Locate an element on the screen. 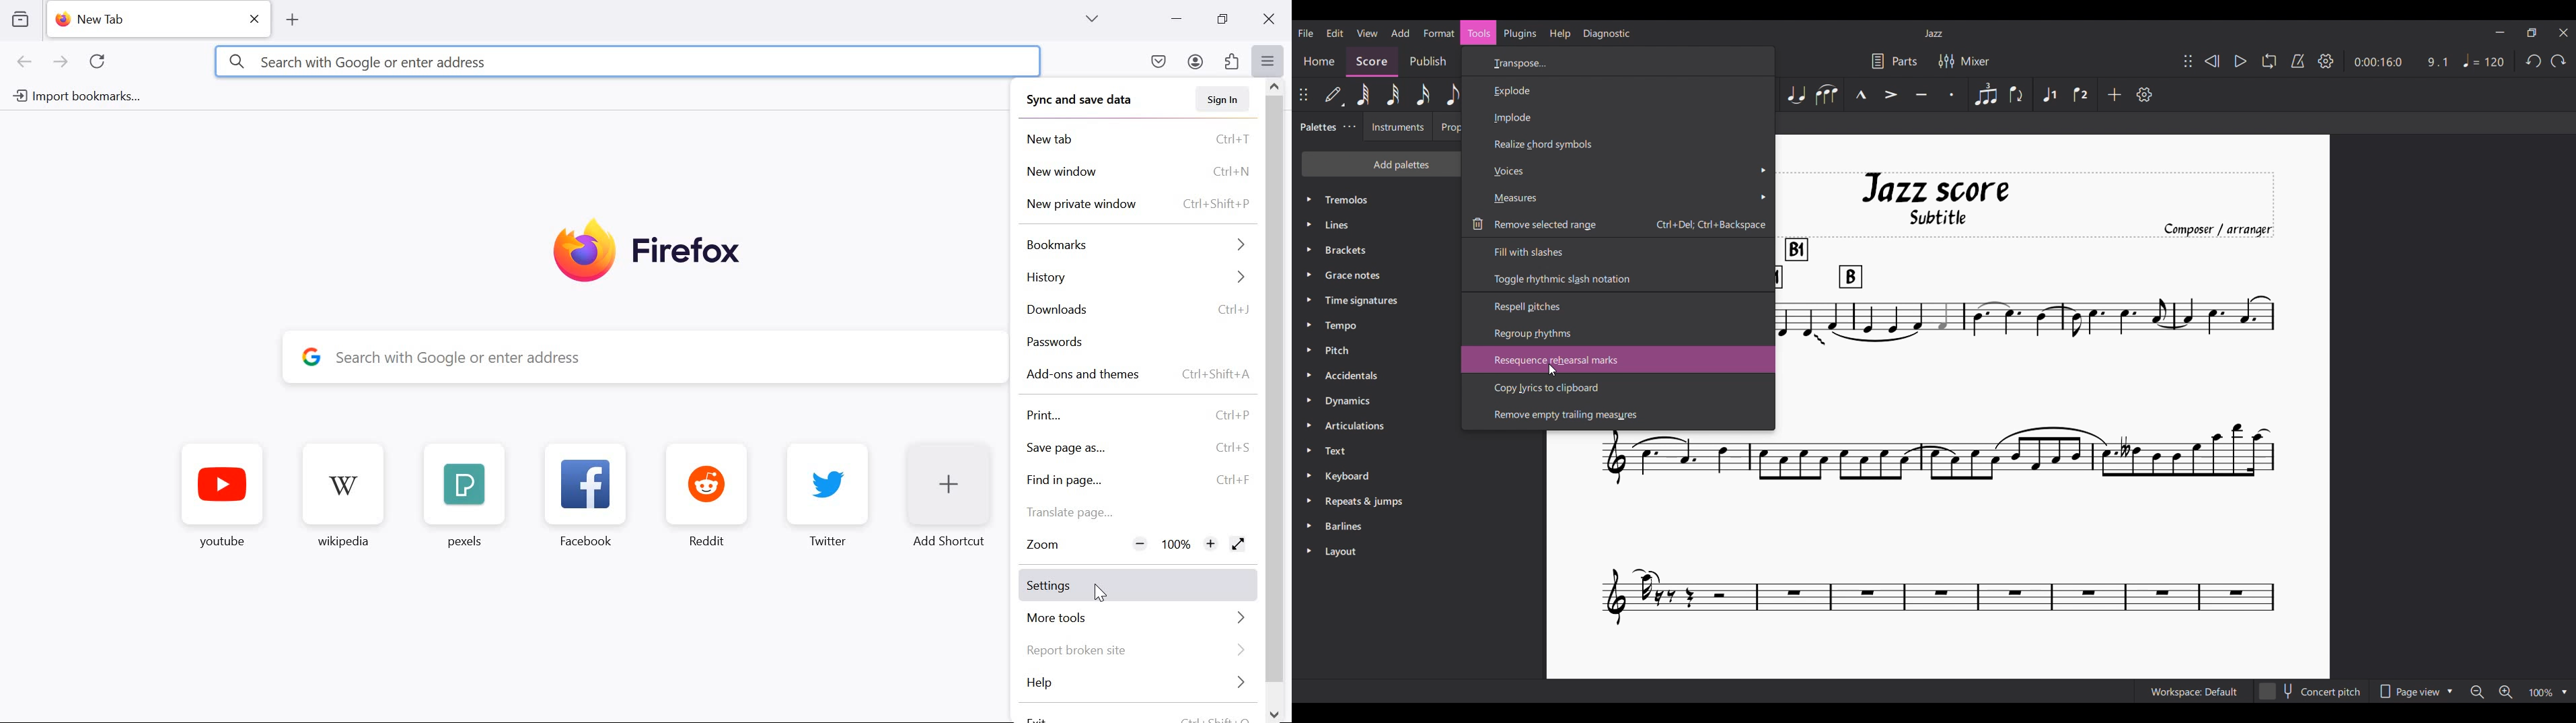 Image resolution: width=2576 pixels, height=728 pixels. Add menu is located at coordinates (1400, 33).